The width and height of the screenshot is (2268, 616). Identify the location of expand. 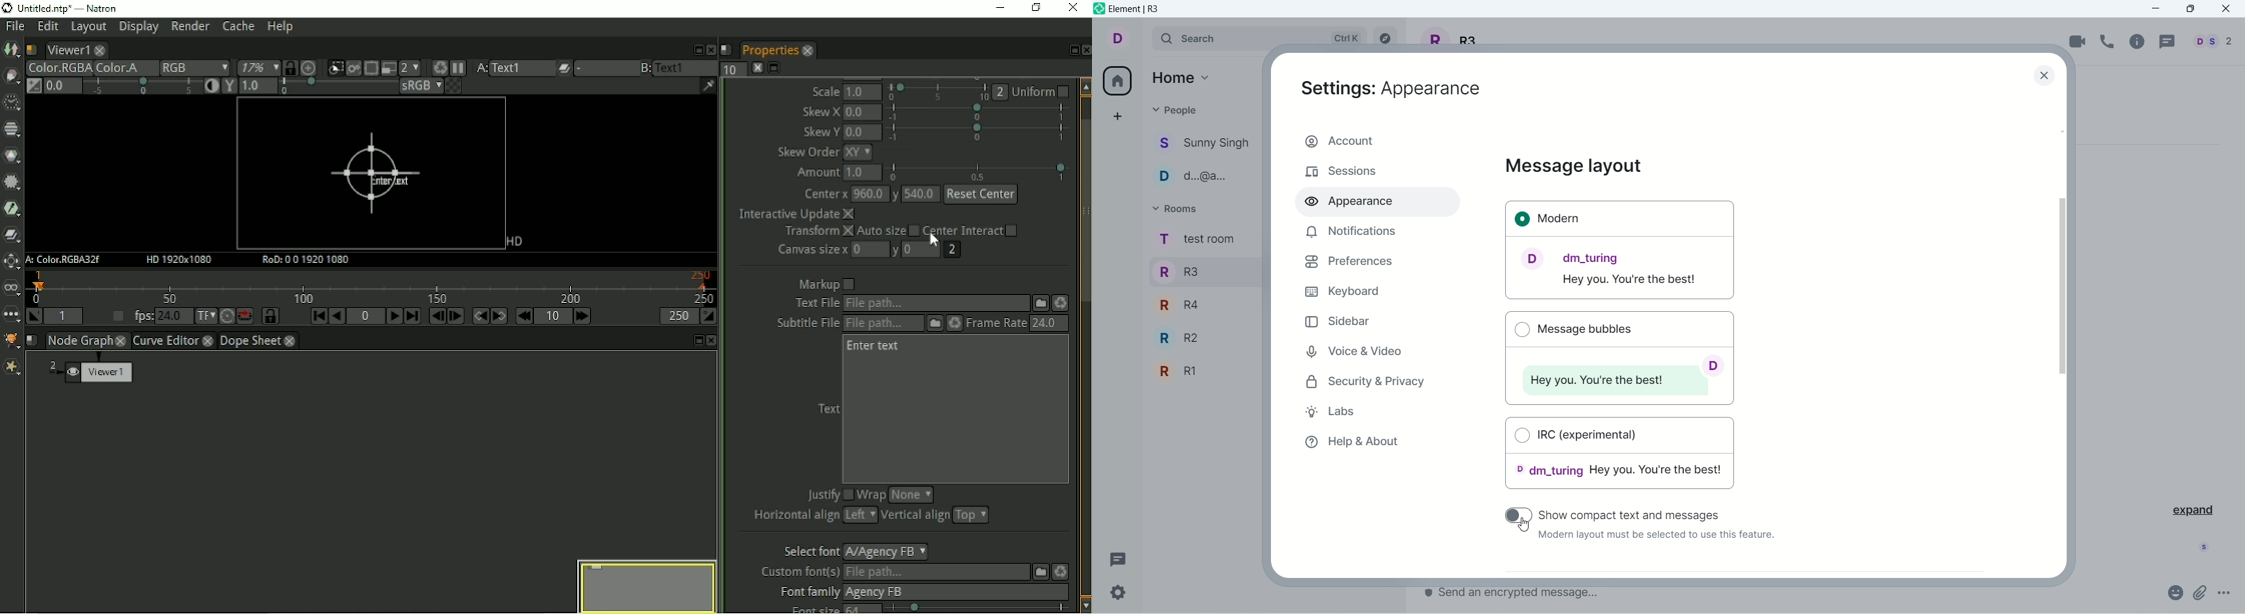
(2192, 509).